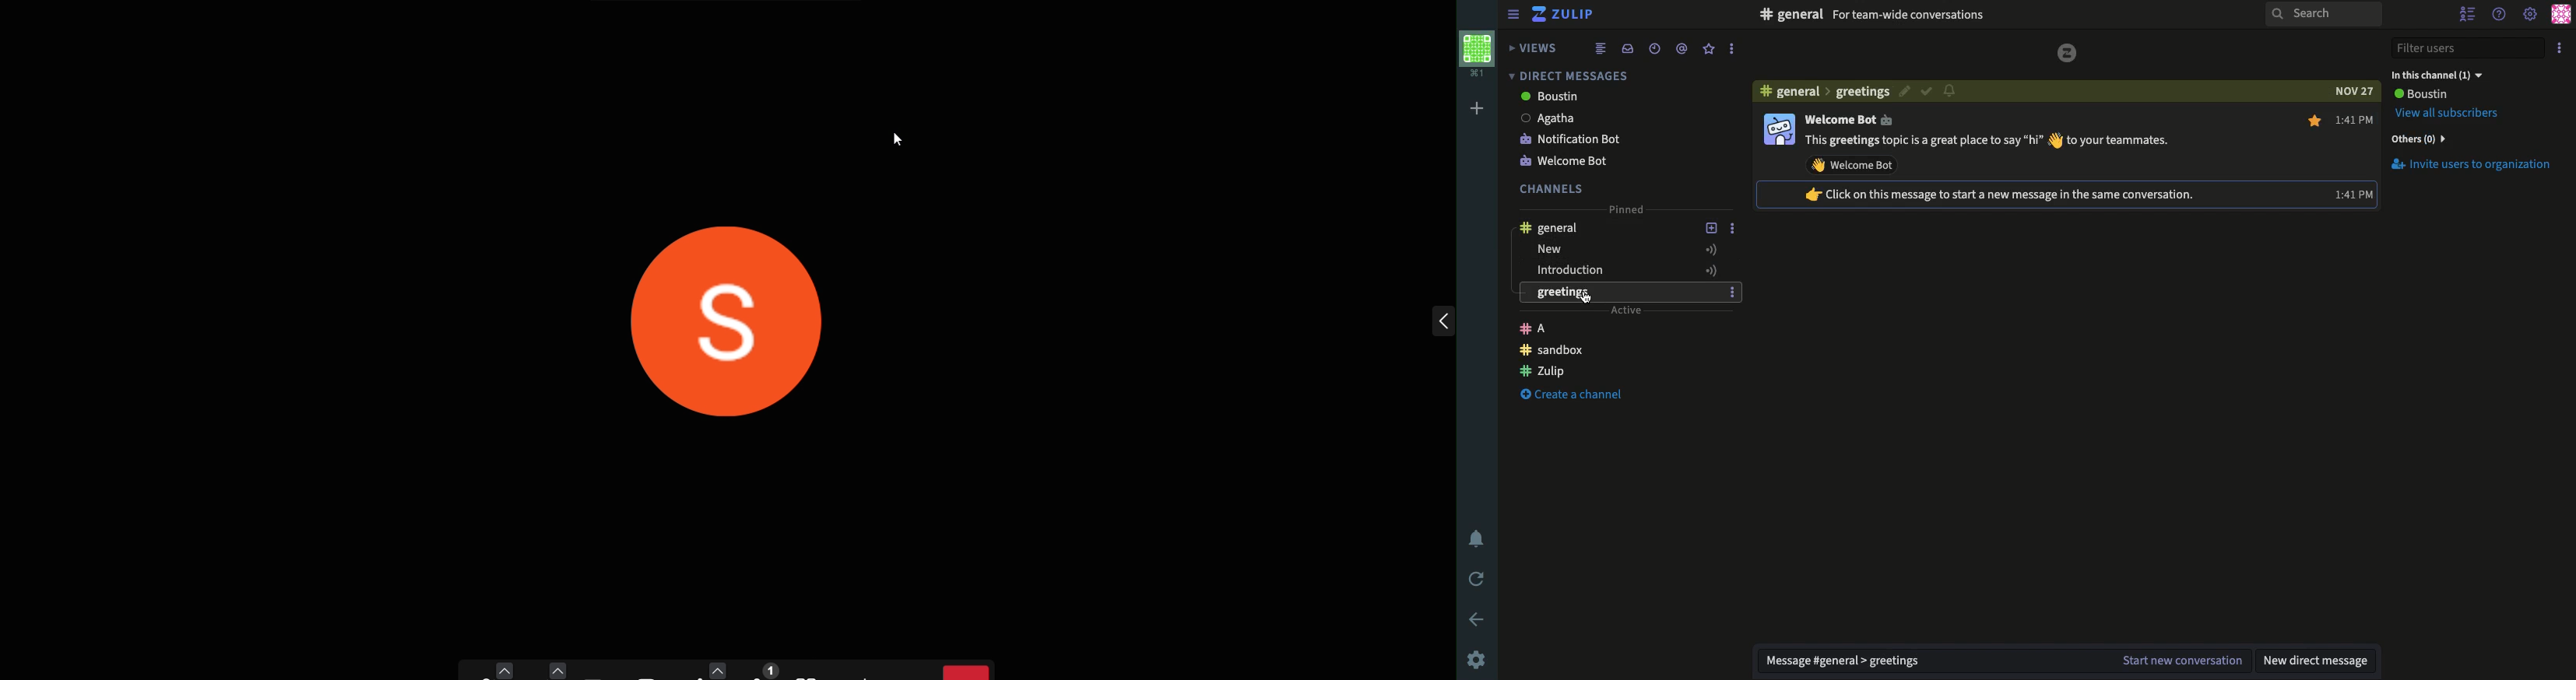 The height and width of the screenshot is (700, 2576). Describe the element at coordinates (1605, 249) in the screenshot. I see `new` at that location.